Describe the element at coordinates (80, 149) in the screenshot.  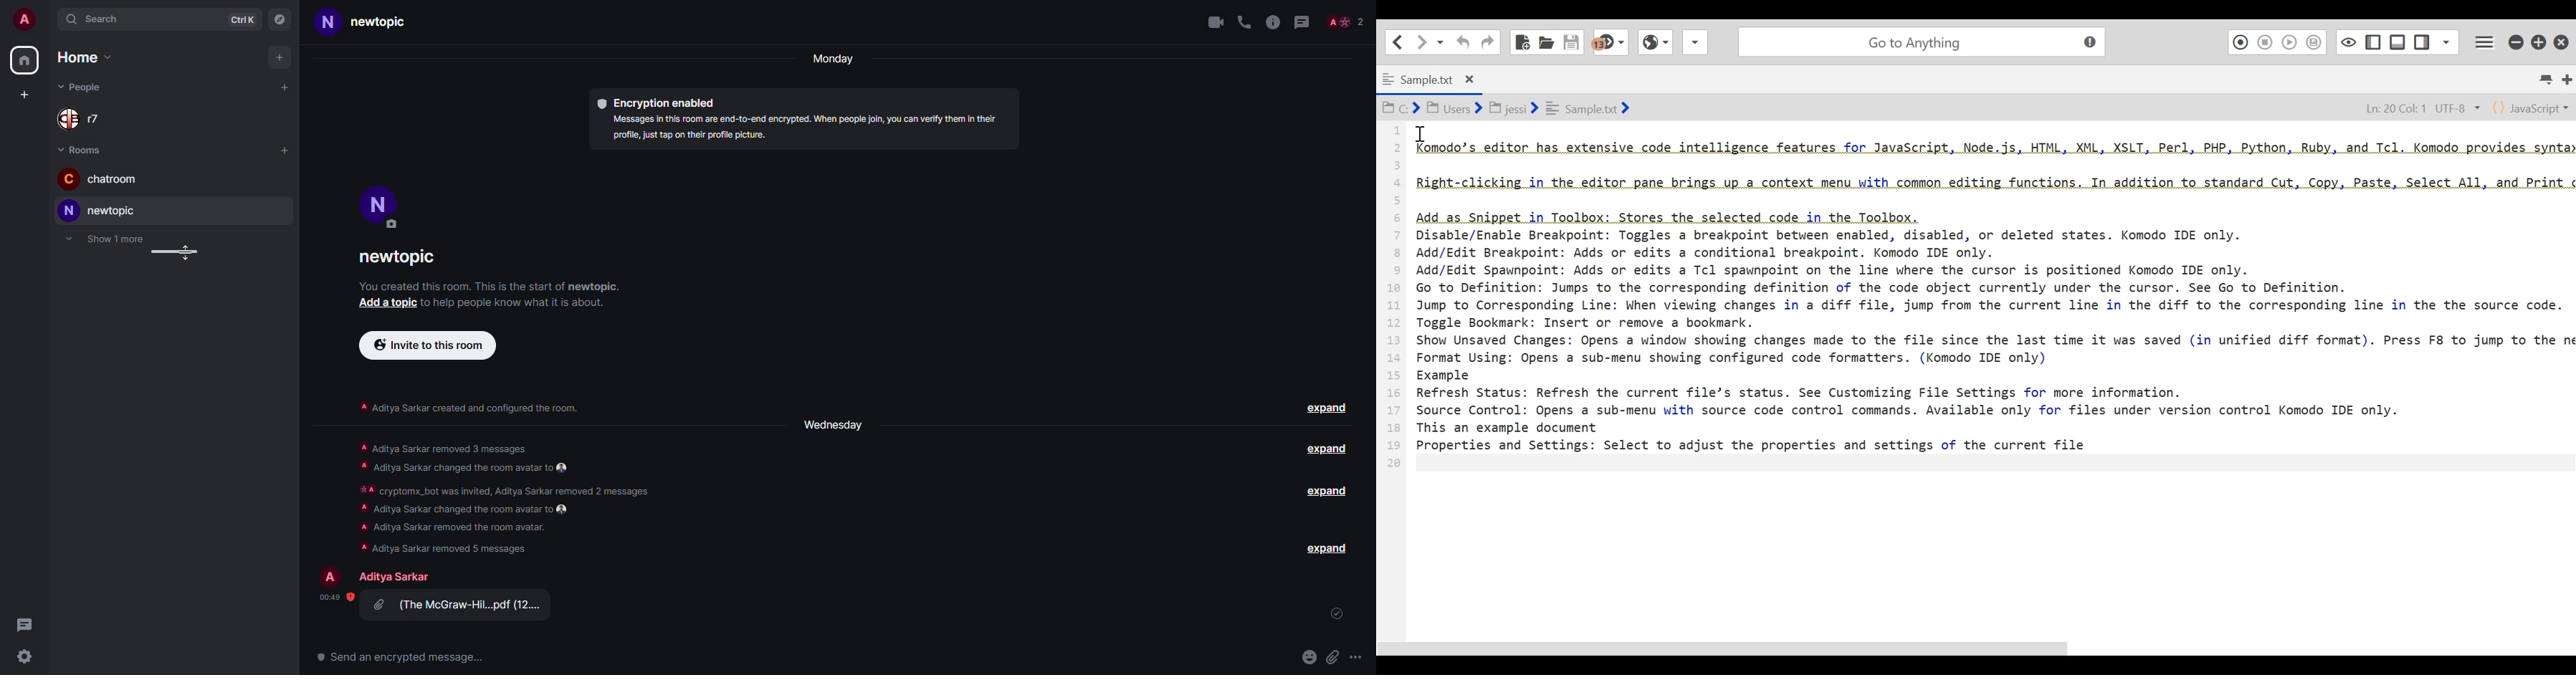
I see `rooms` at that location.